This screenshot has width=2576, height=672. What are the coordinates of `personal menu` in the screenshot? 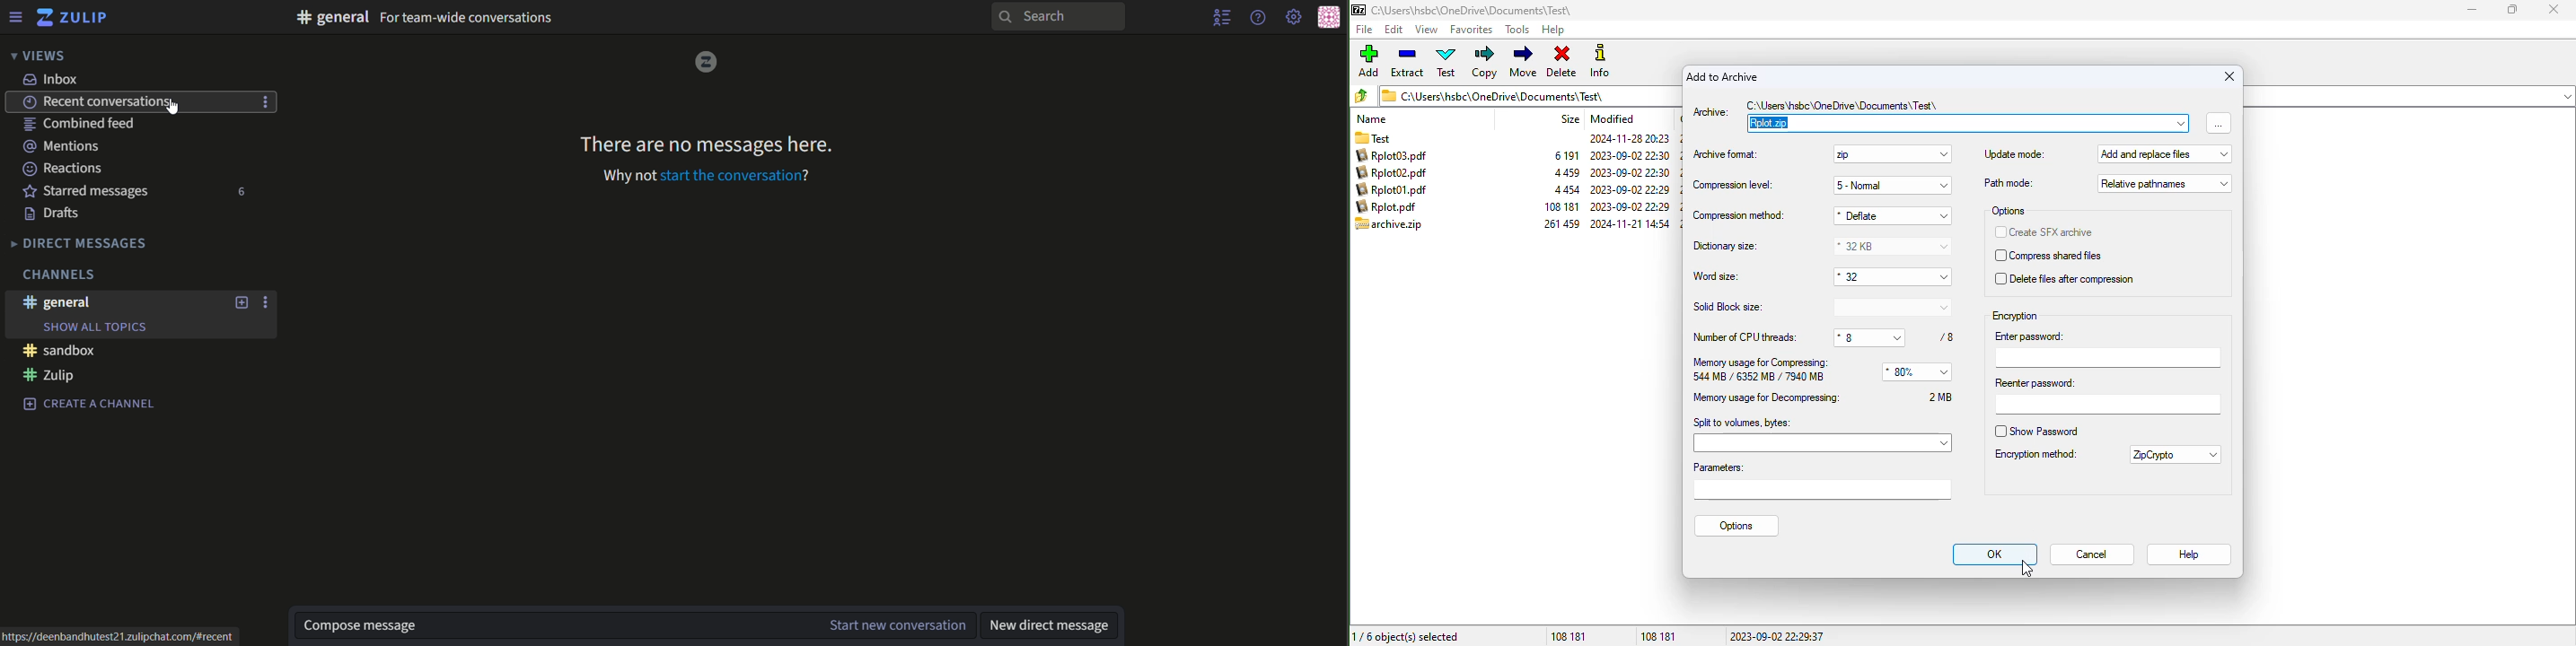 It's located at (1328, 18).